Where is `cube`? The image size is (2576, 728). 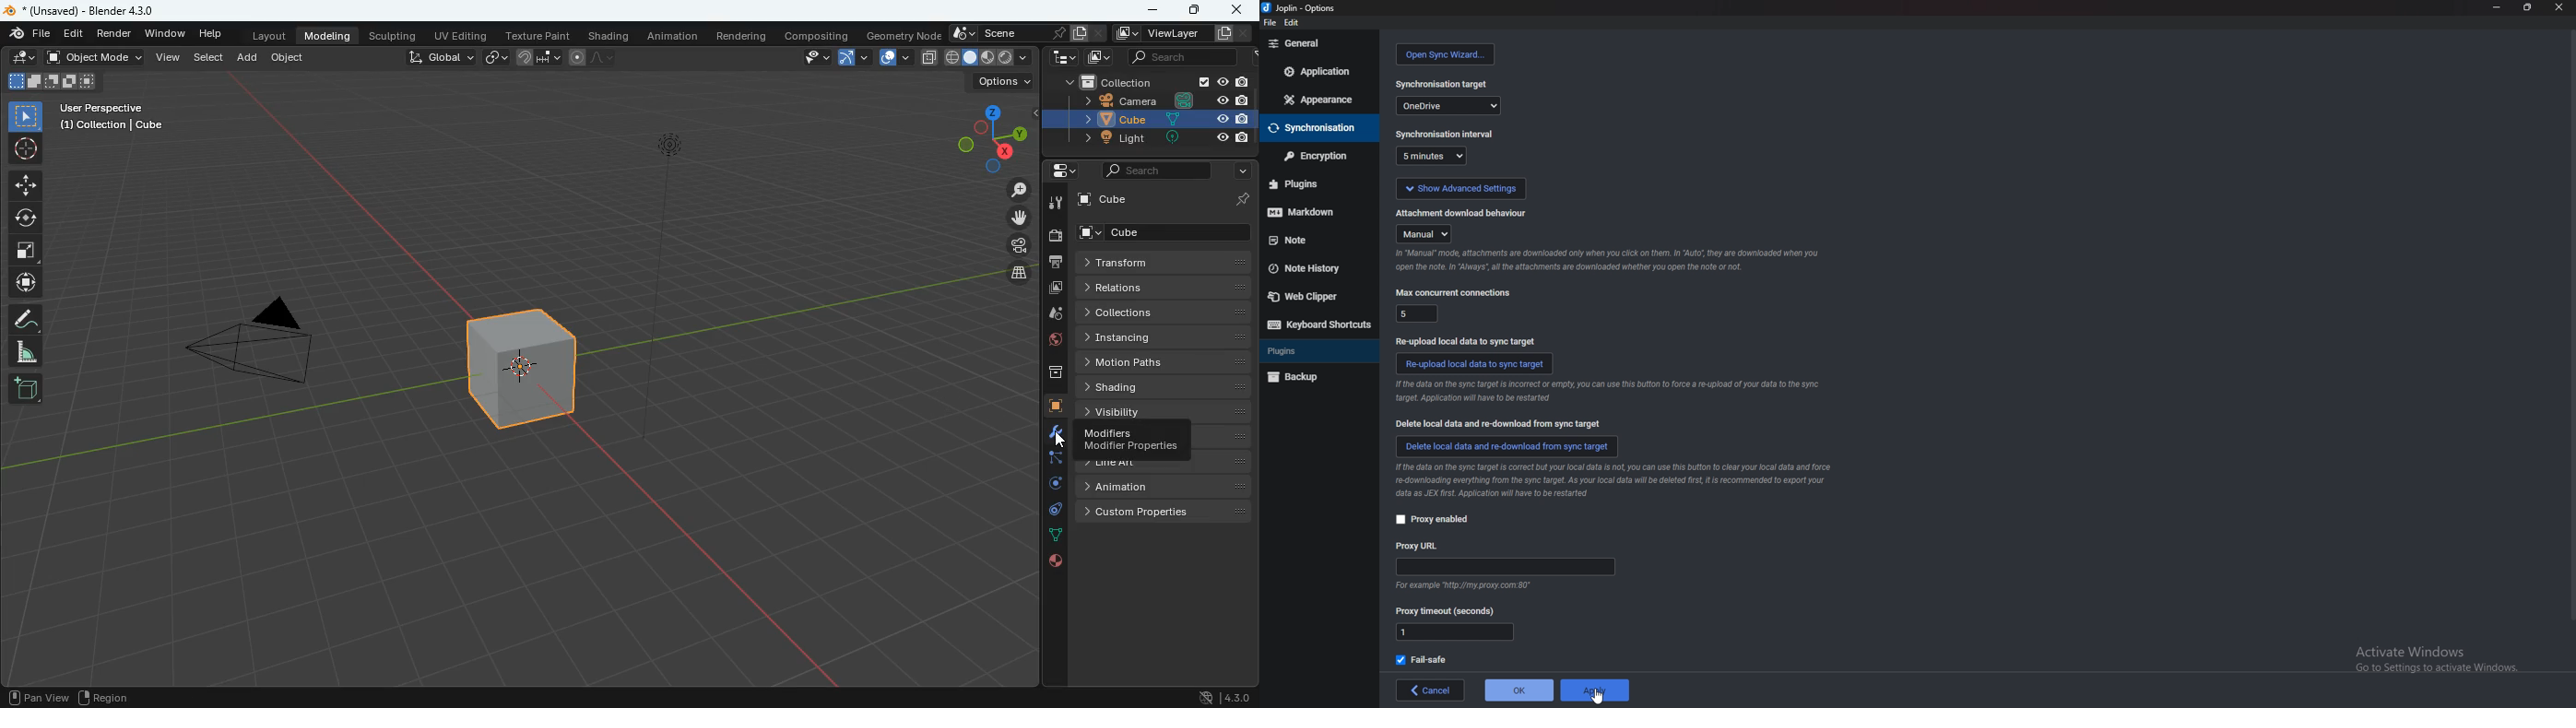
cube is located at coordinates (1147, 120).